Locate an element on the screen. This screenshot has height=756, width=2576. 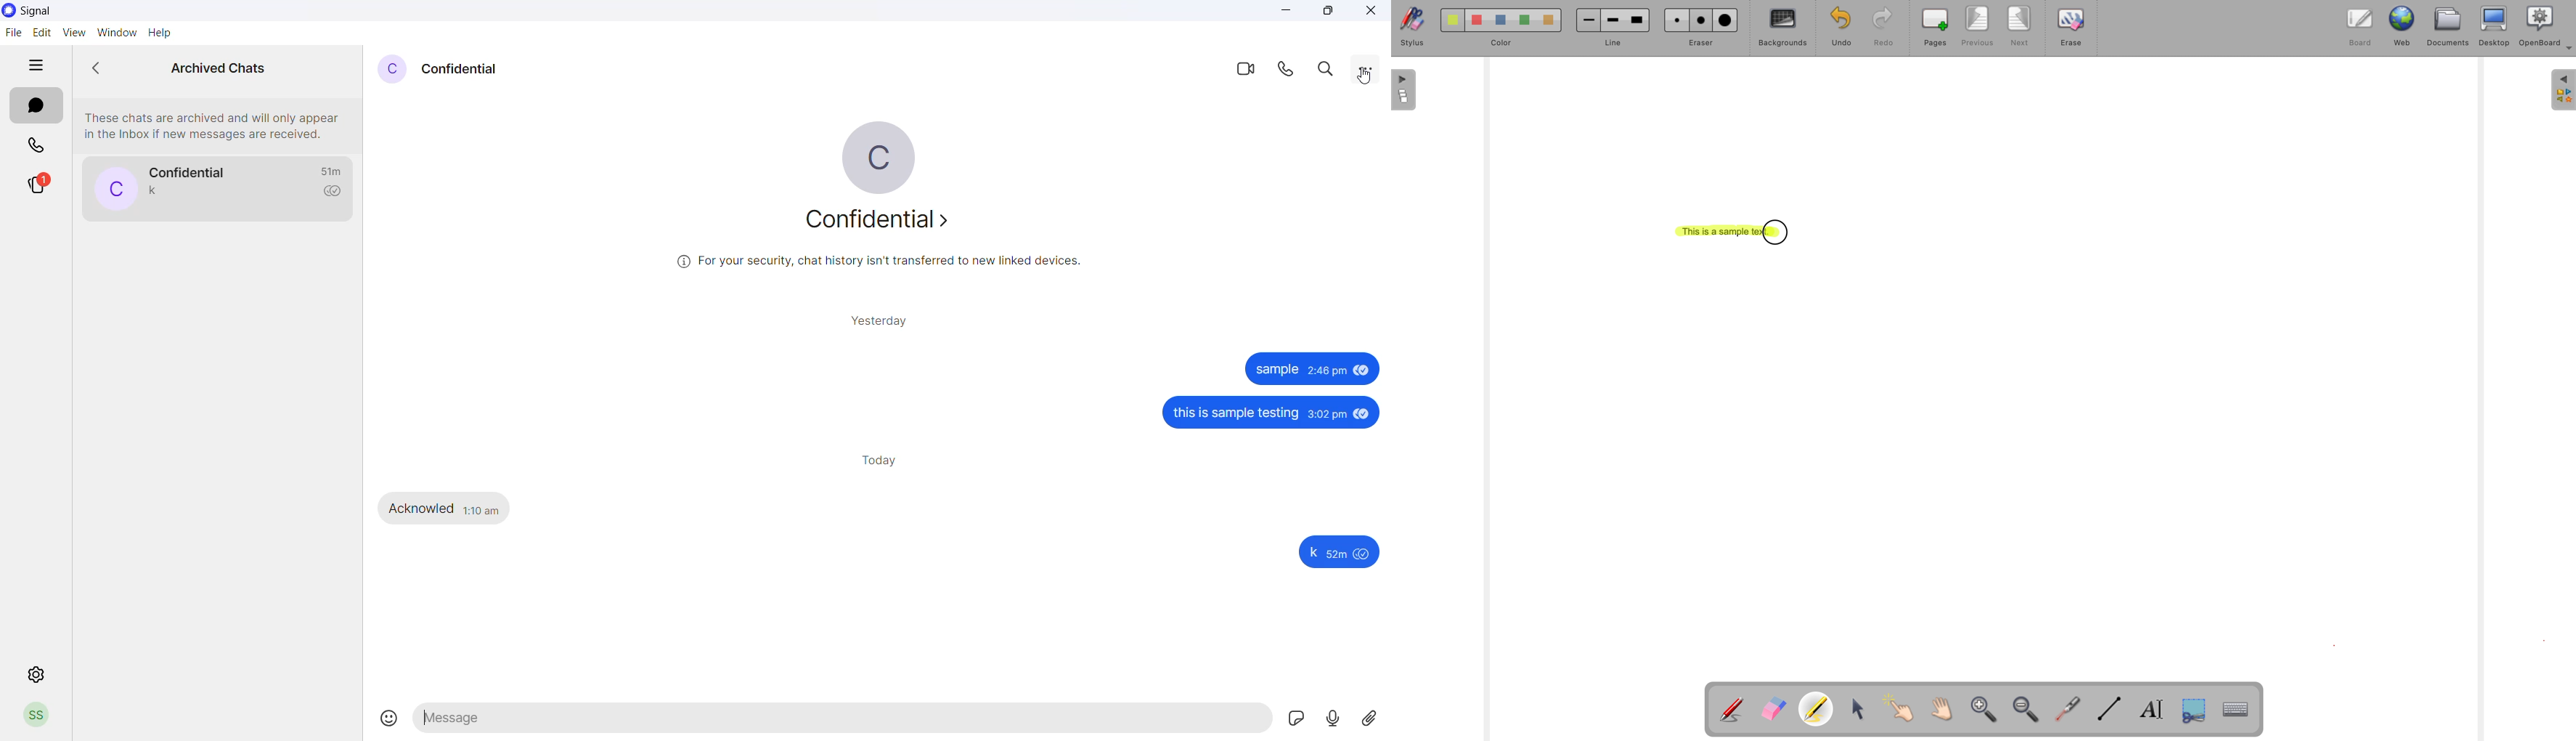
previous is located at coordinates (1977, 26).